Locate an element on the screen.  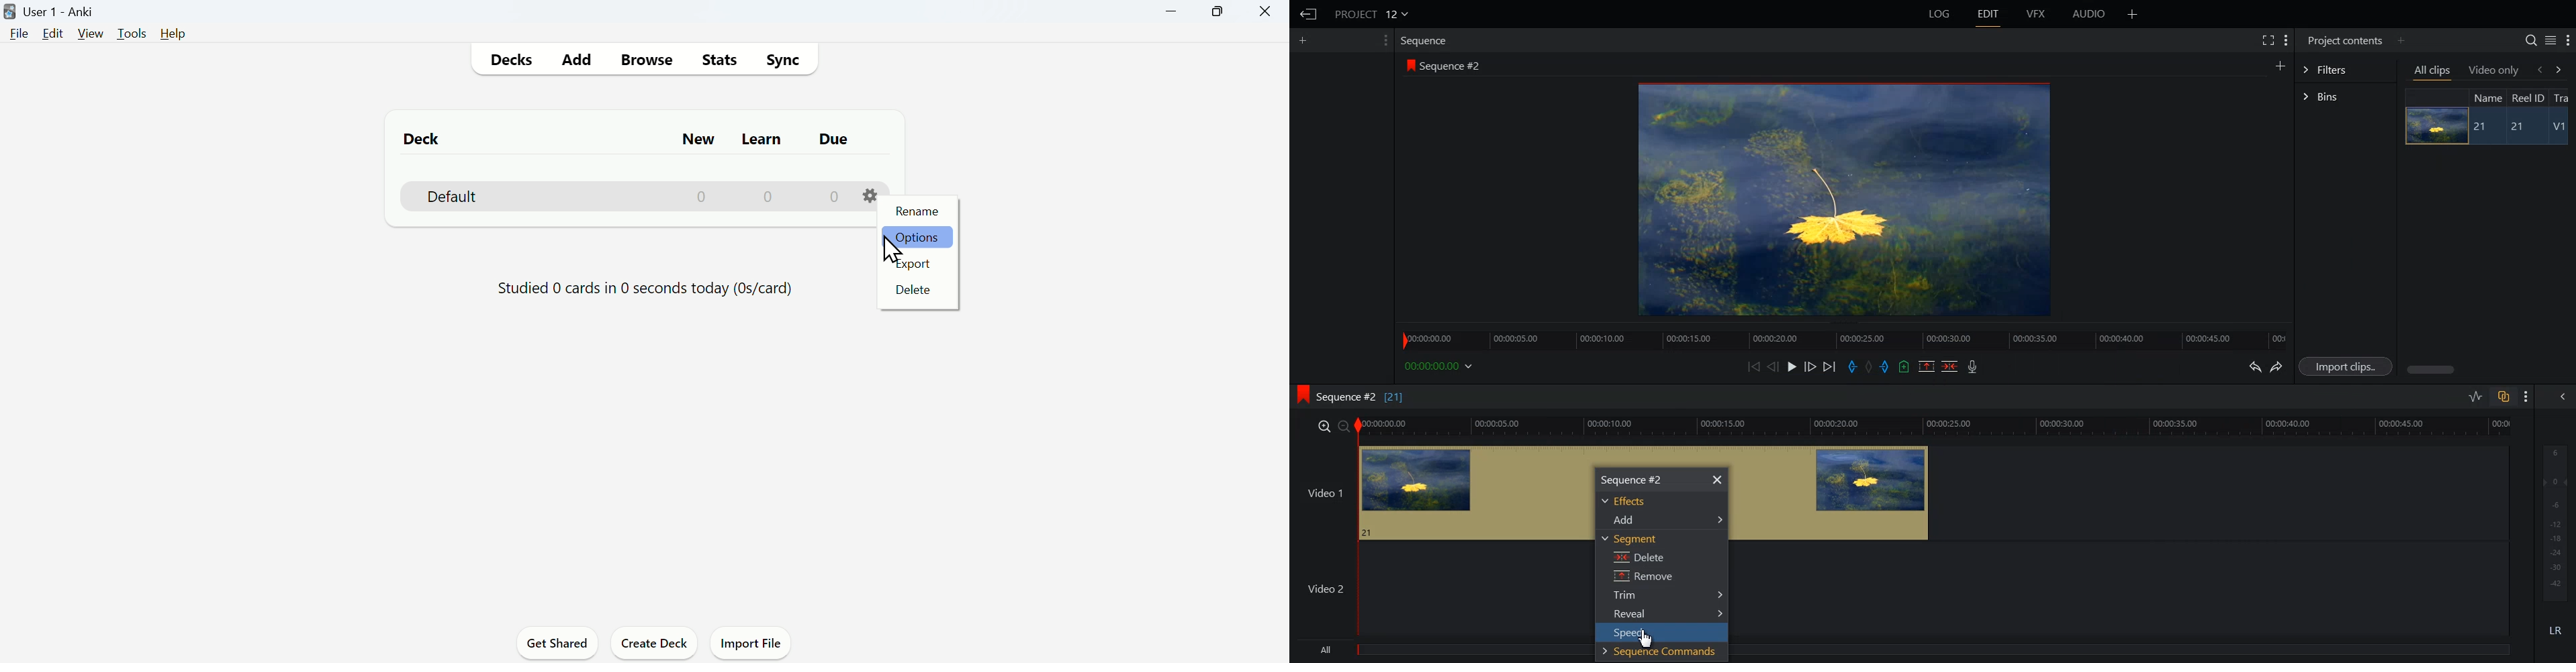
Sync is located at coordinates (780, 60).